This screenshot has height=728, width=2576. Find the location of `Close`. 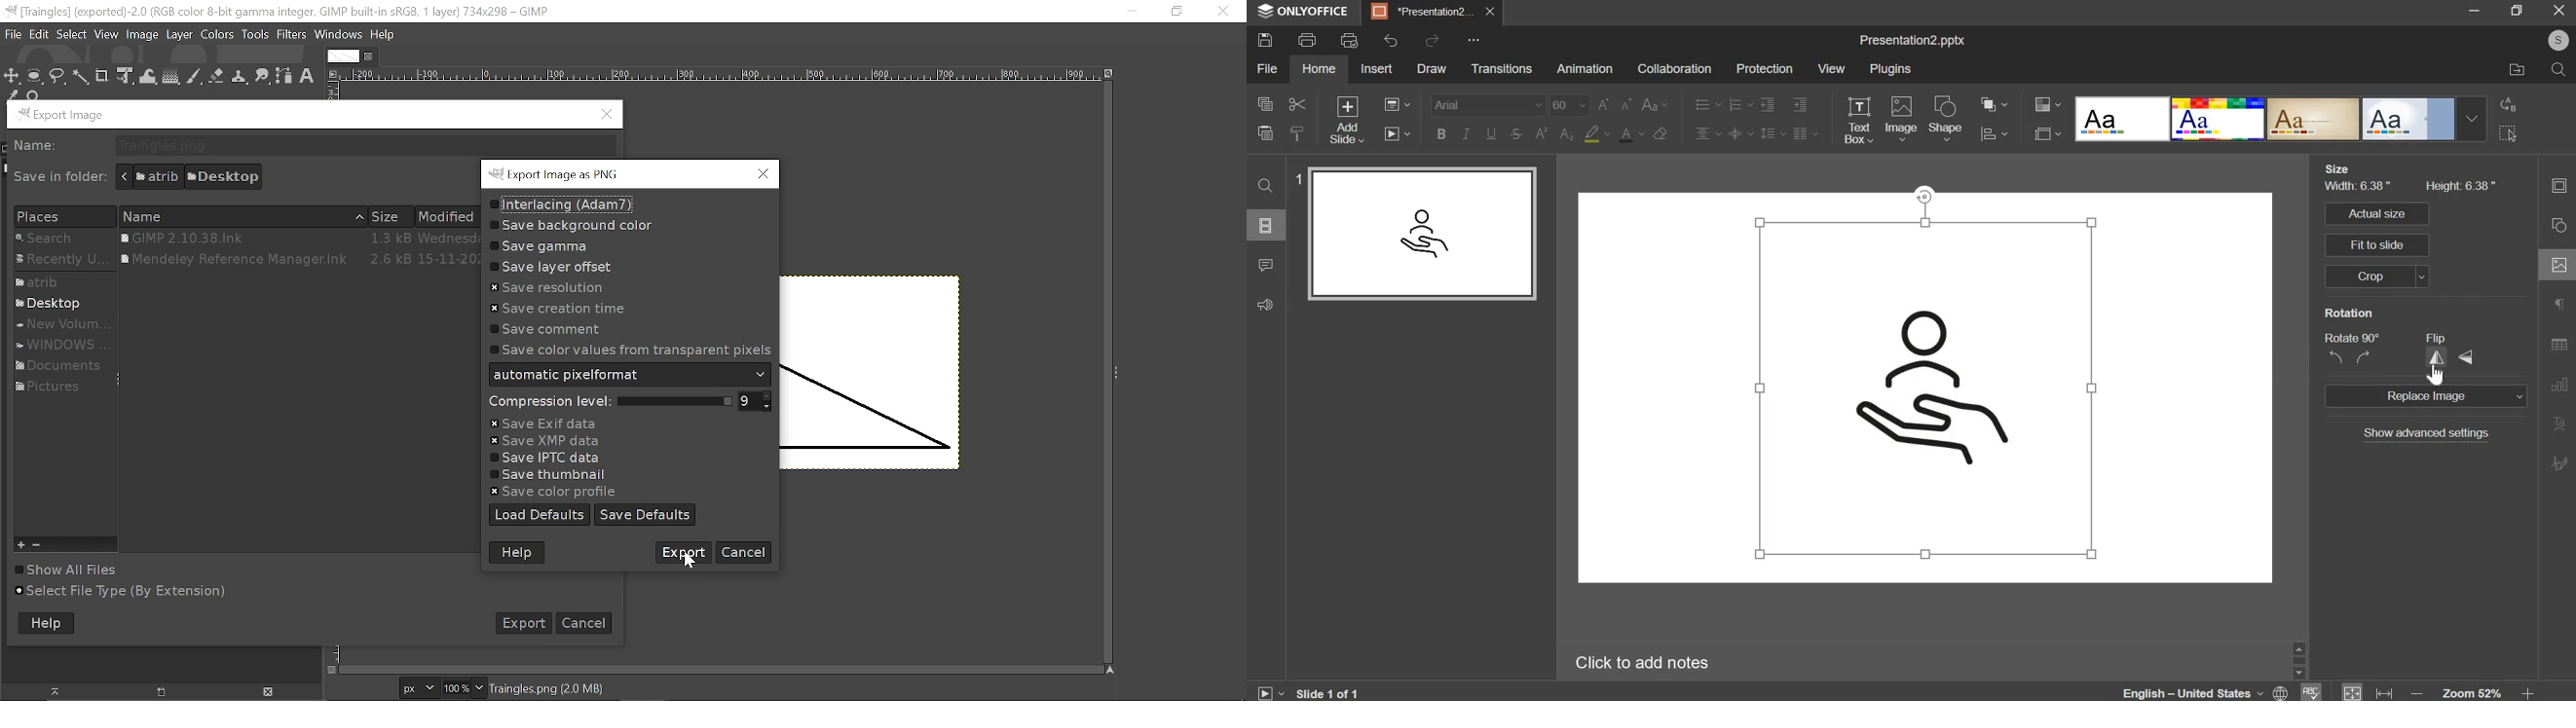

Close is located at coordinates (1224, 13).